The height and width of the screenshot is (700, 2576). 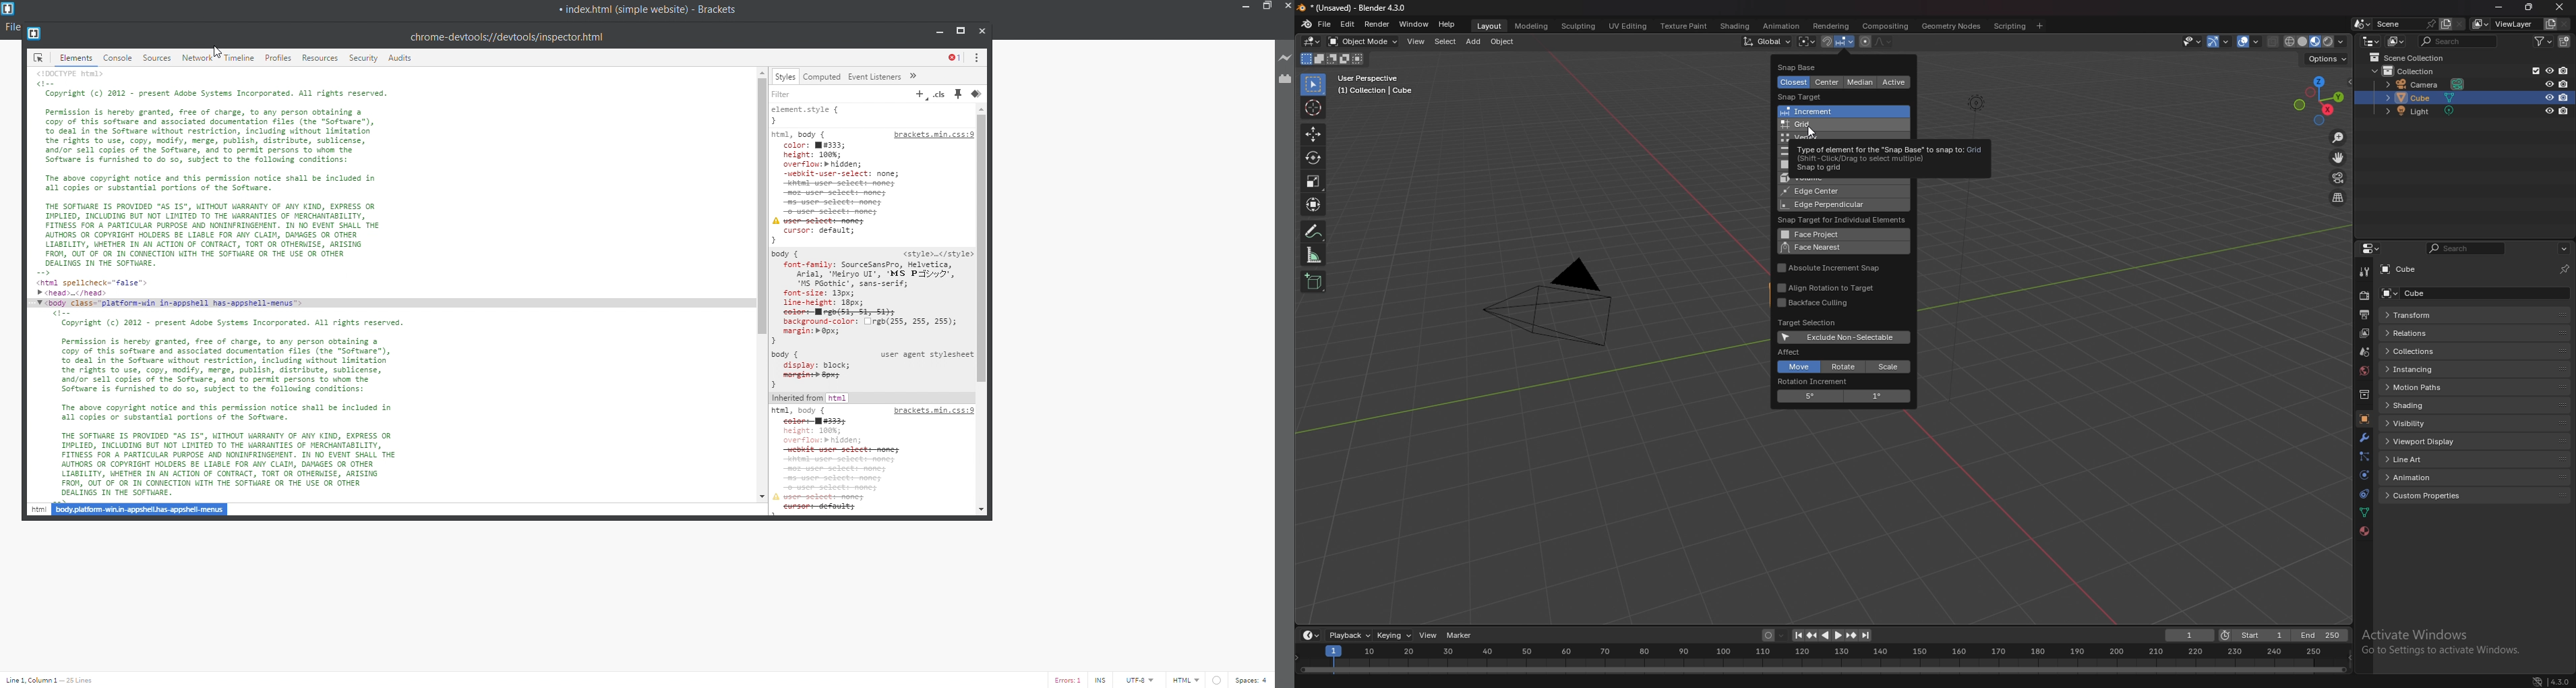 I want to click on camera, so click(x=2427, y=85).